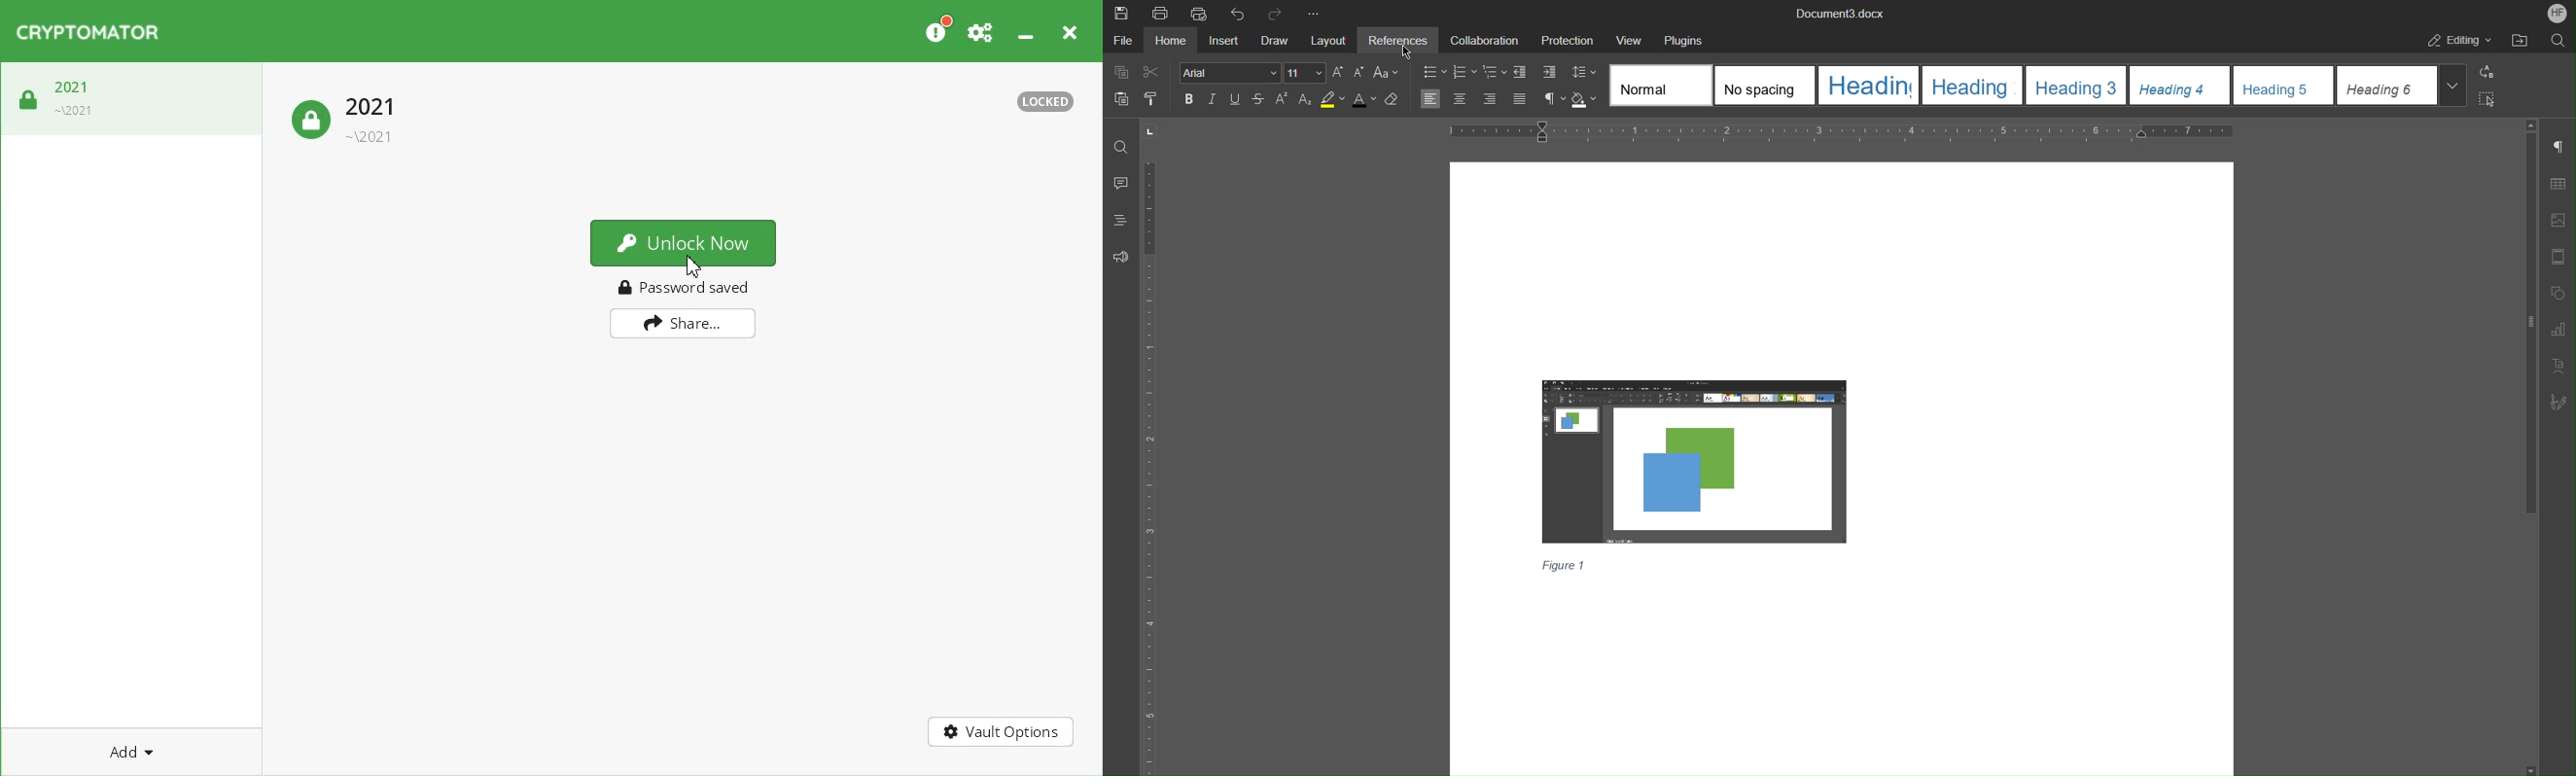 Image resolution: width=2576 pixels, height=784 pixels. I want to click on Replace, so click(2488, 71).